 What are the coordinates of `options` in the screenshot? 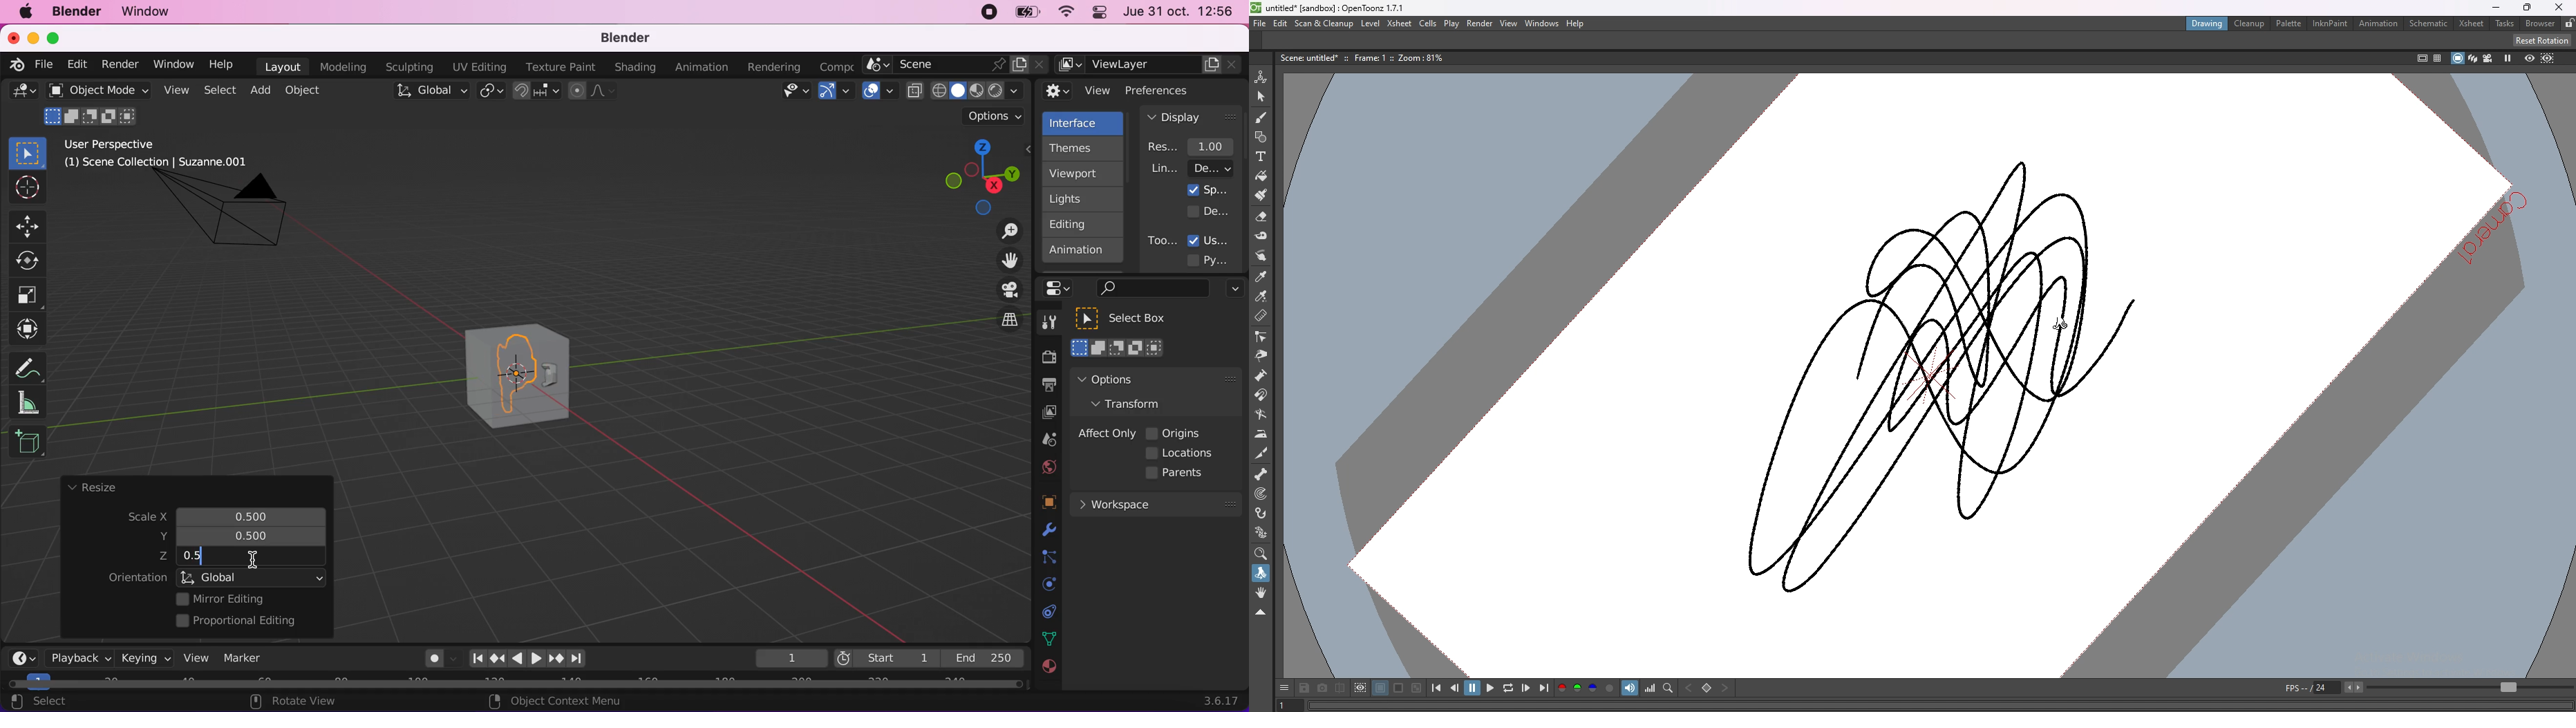 It's located at (1284, 688).